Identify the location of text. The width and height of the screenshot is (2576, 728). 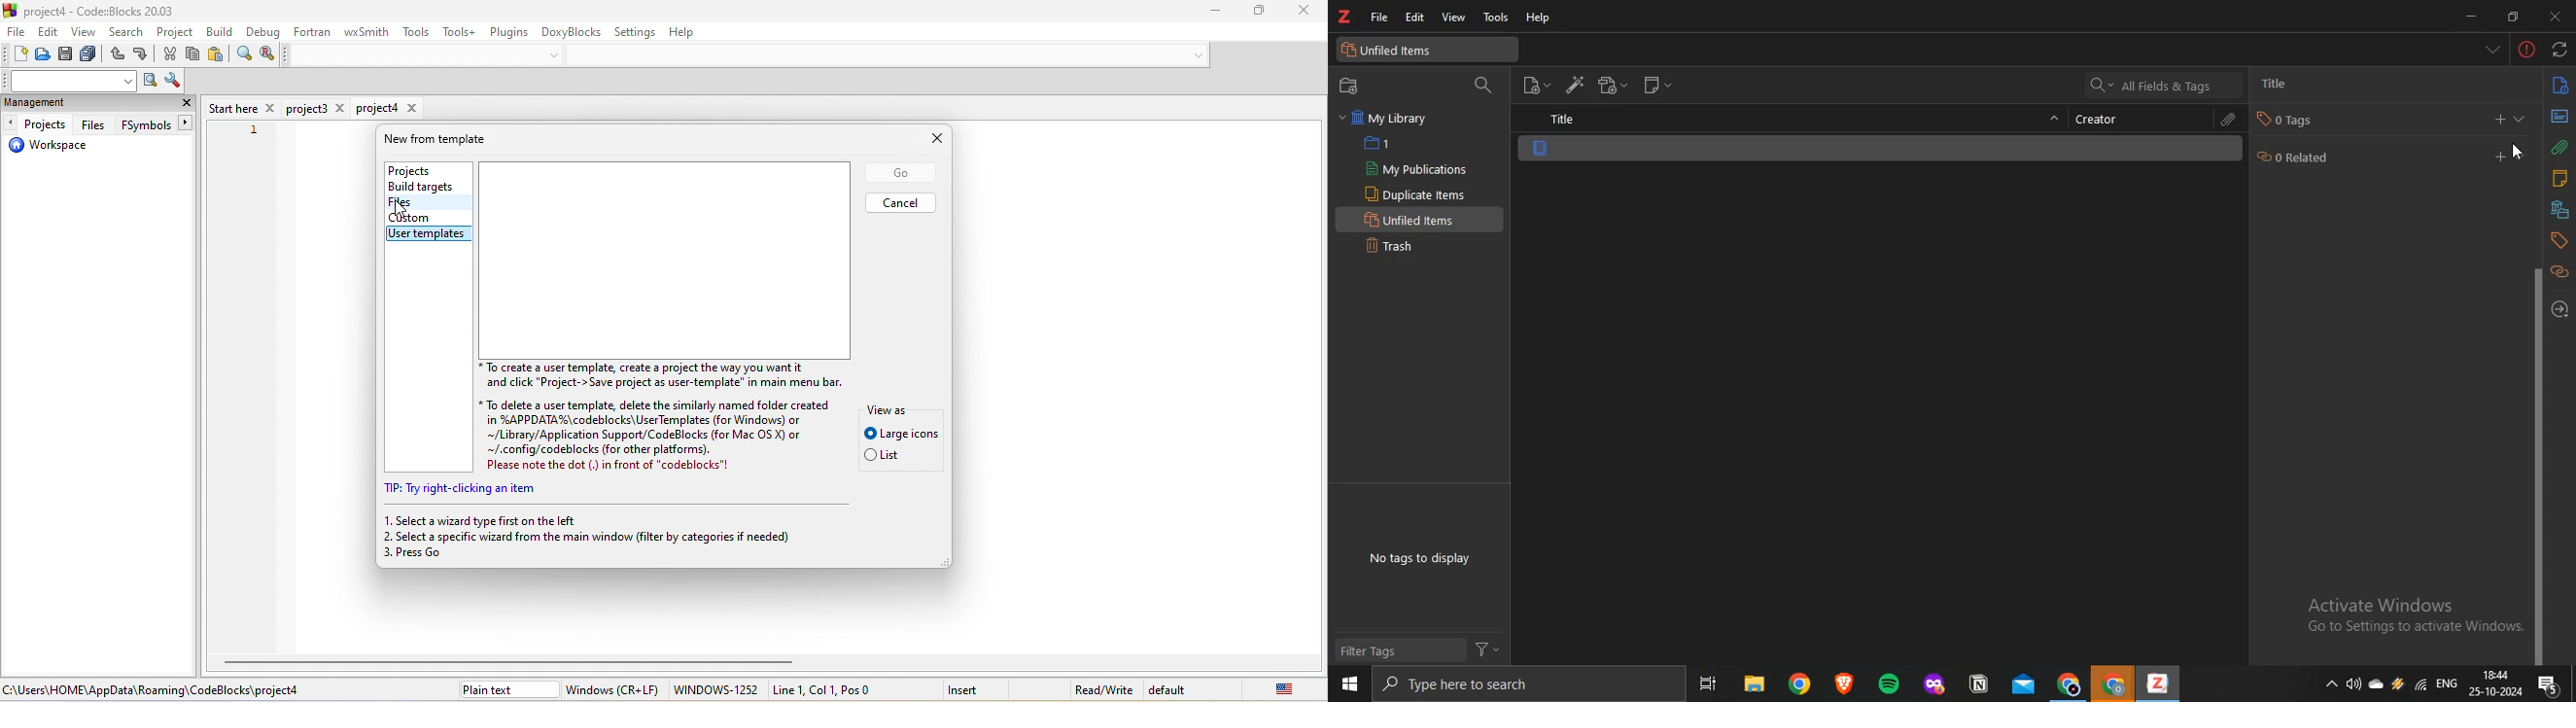
(1353, 503).